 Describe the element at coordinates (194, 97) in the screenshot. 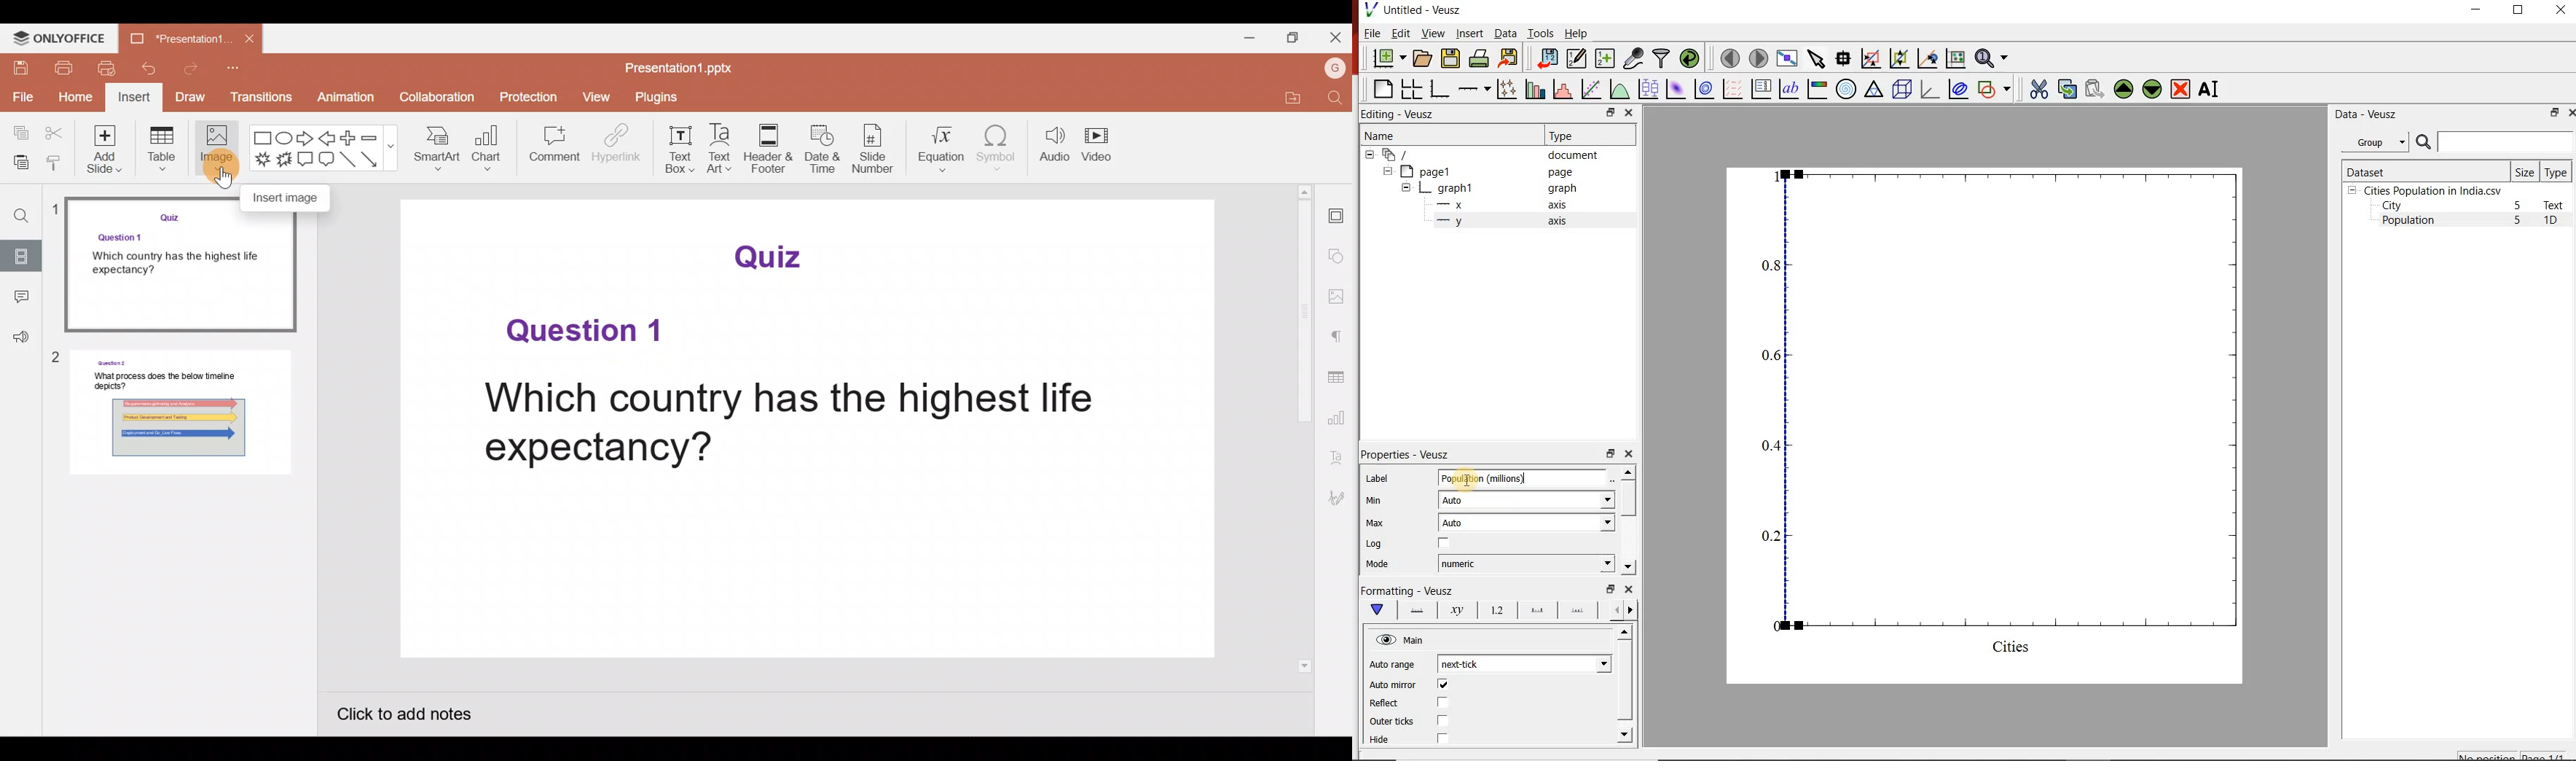

I see `Draw` at that location.